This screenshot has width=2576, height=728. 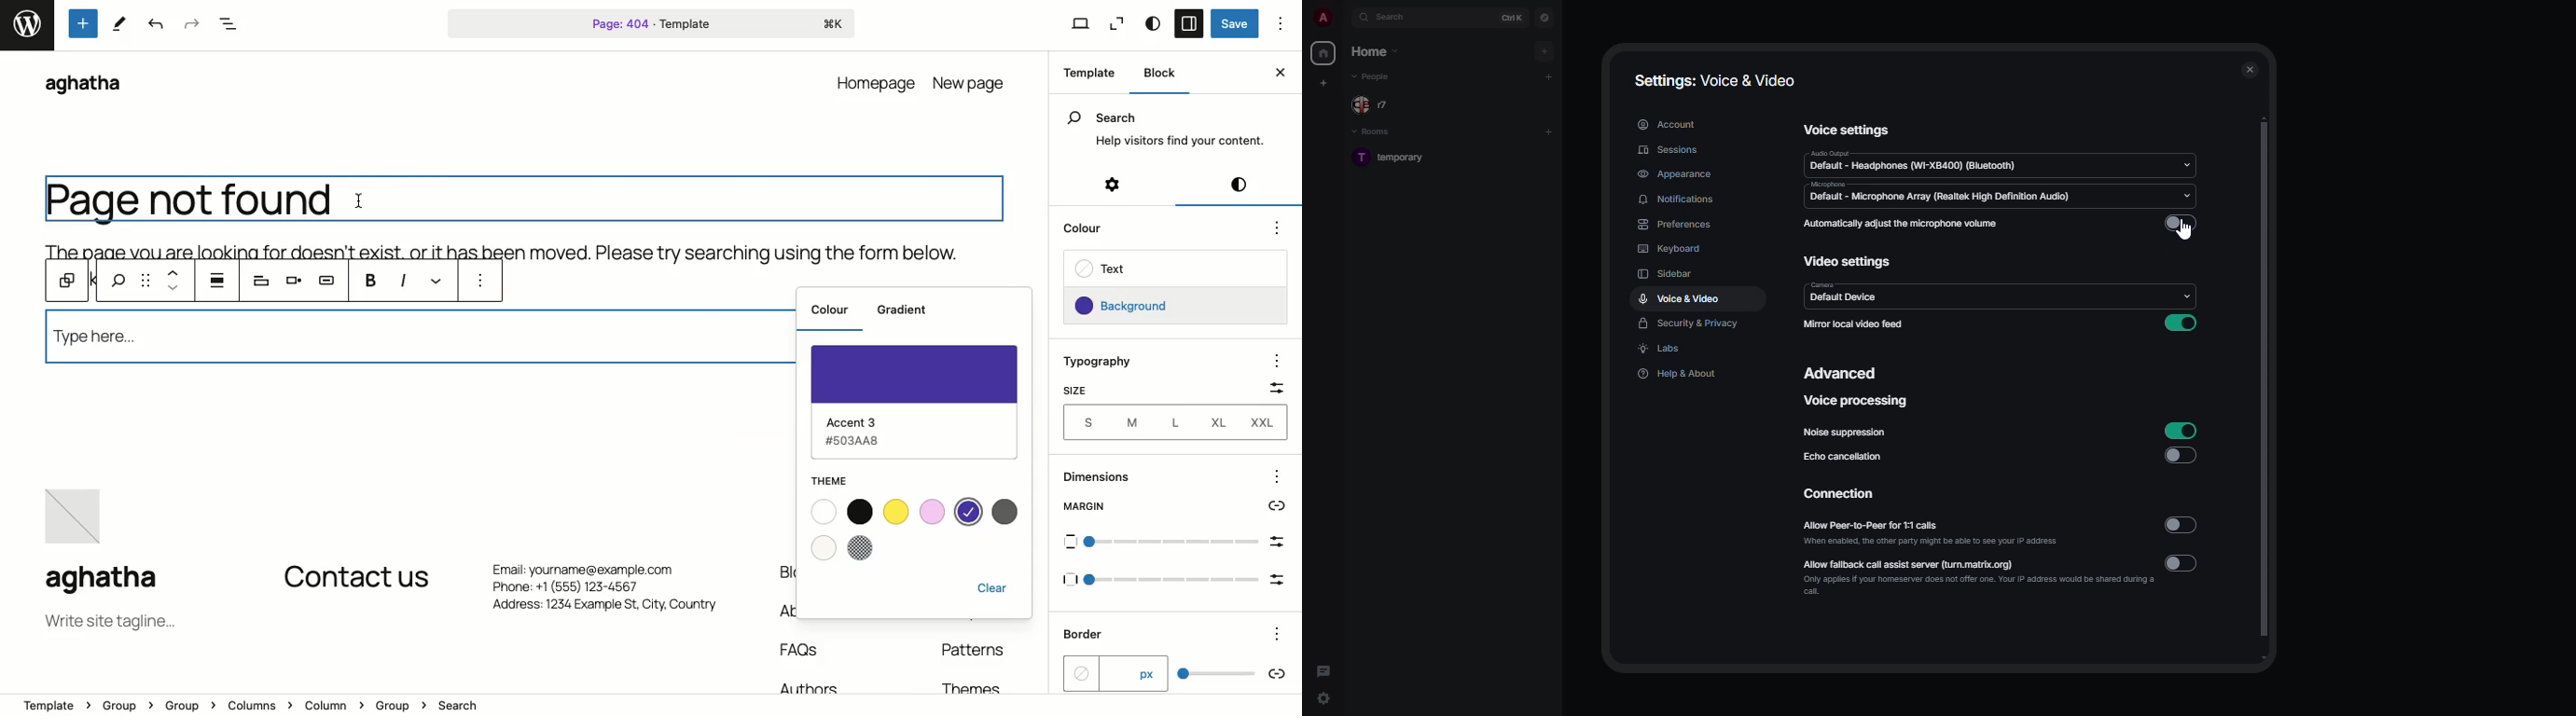 I want to click on sessions, so click(x=1670, y=150).